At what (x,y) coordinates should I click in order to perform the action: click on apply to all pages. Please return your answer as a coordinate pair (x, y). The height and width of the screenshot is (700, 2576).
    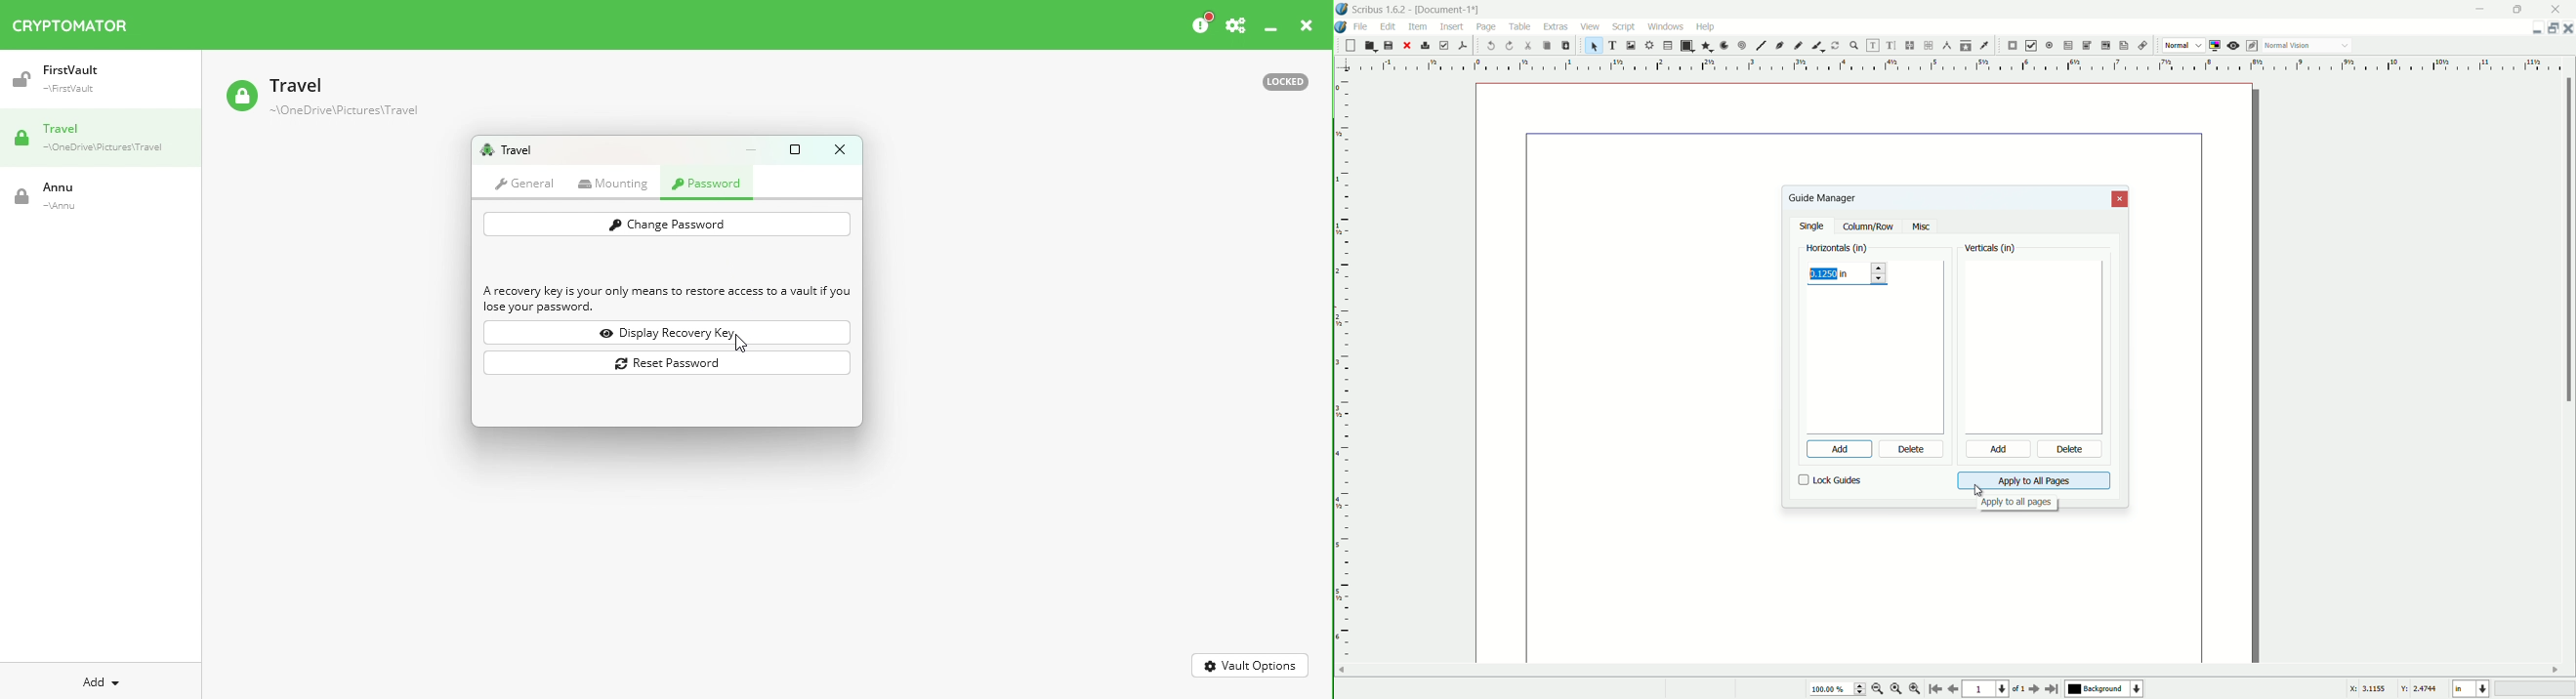
    Looking at the image, I should click on (2034, 481).